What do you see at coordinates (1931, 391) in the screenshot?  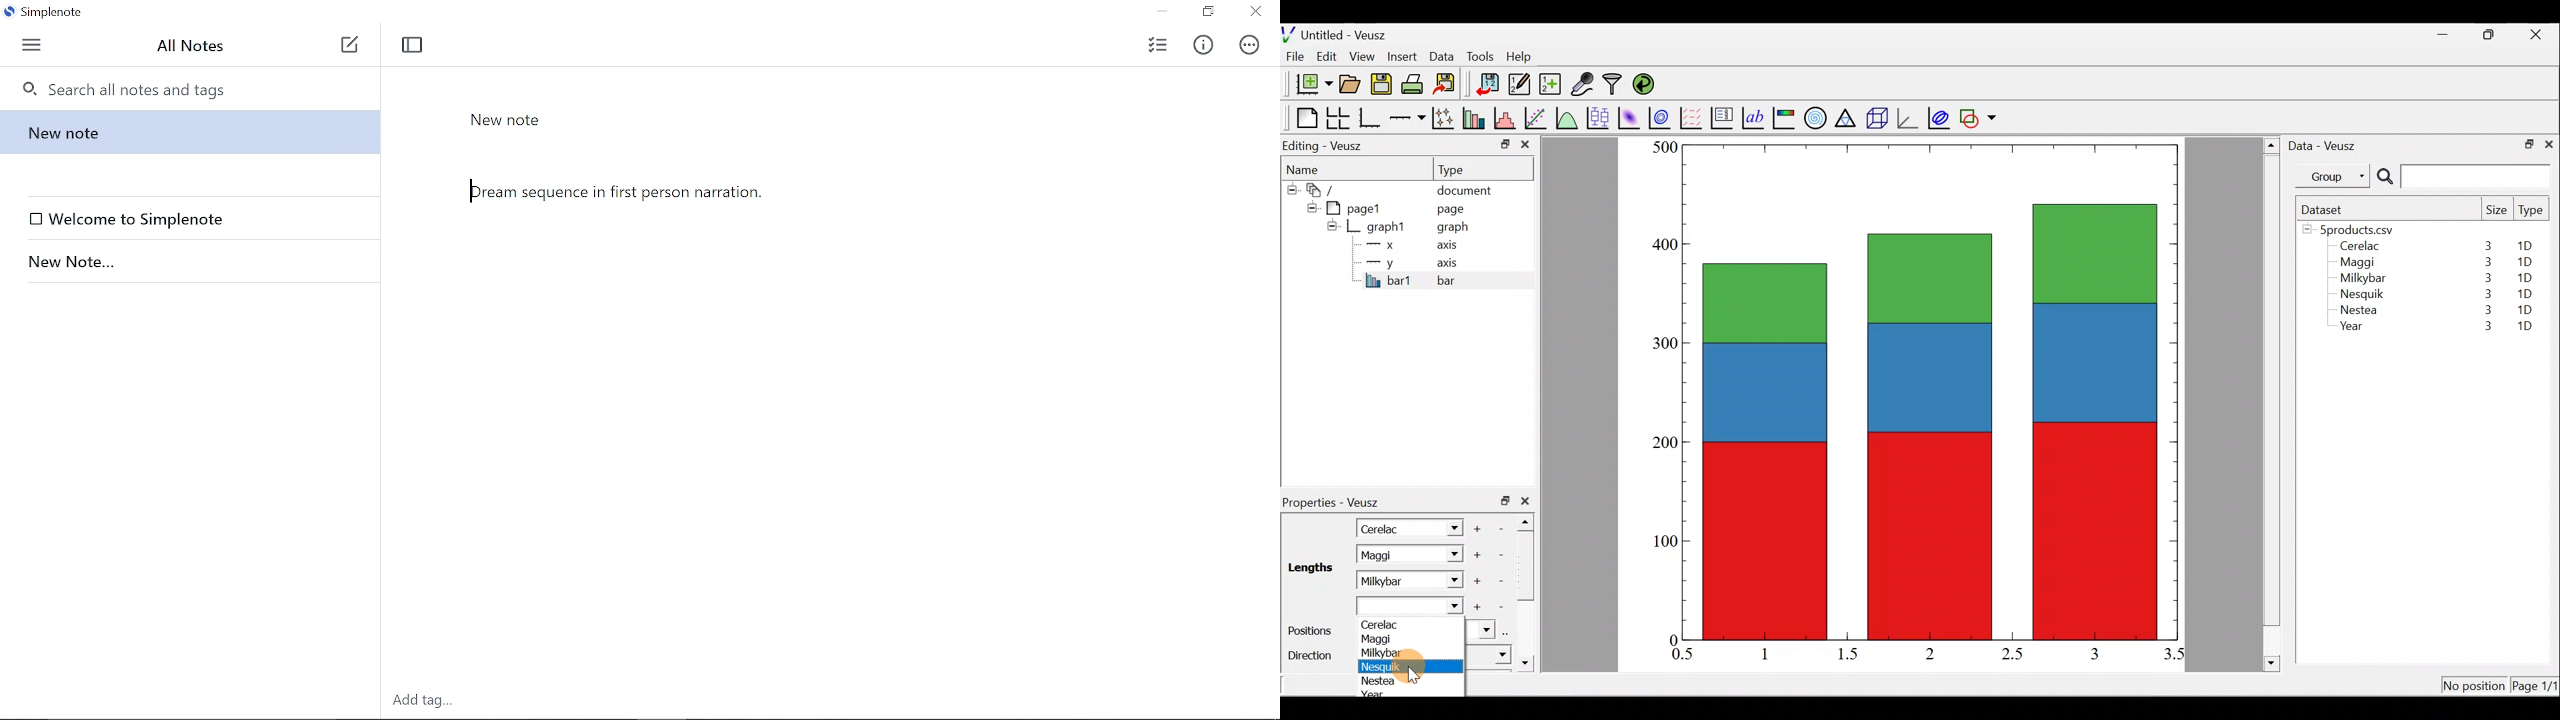 I see `bar chart inserted` at bounding box center [1931, 391].